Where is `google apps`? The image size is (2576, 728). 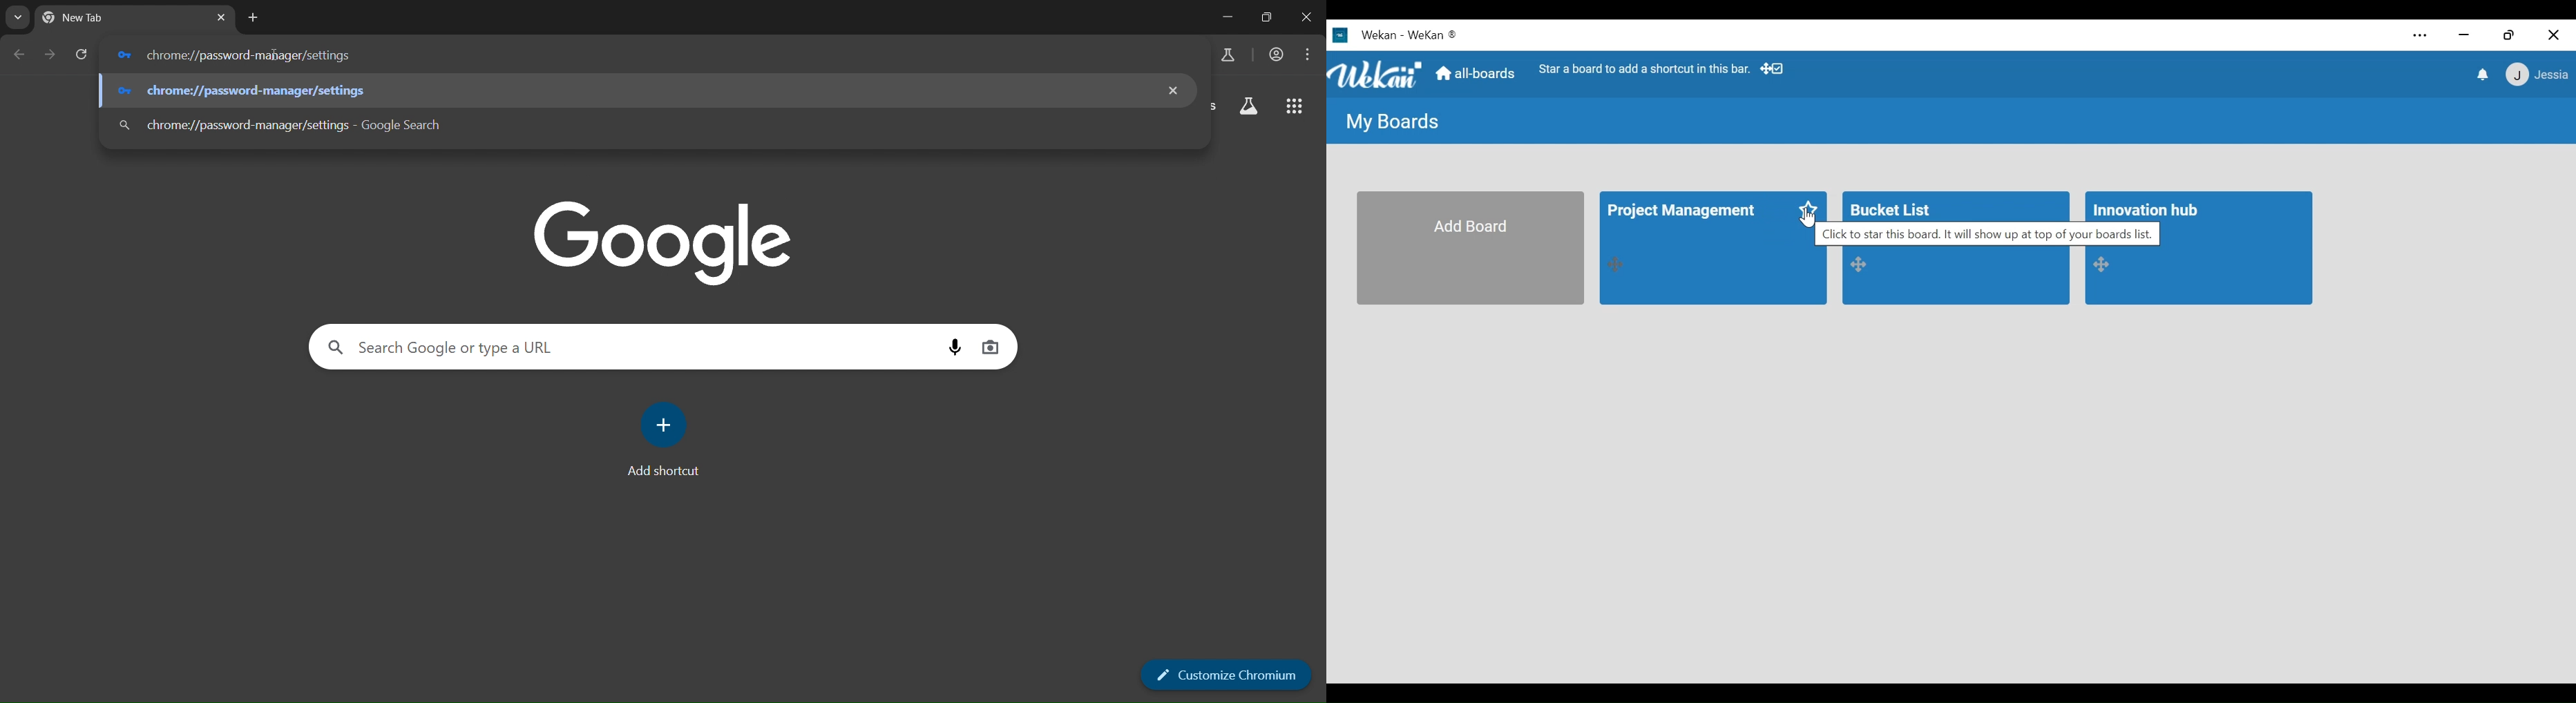
google apps is located at coordinates (1295, 108).